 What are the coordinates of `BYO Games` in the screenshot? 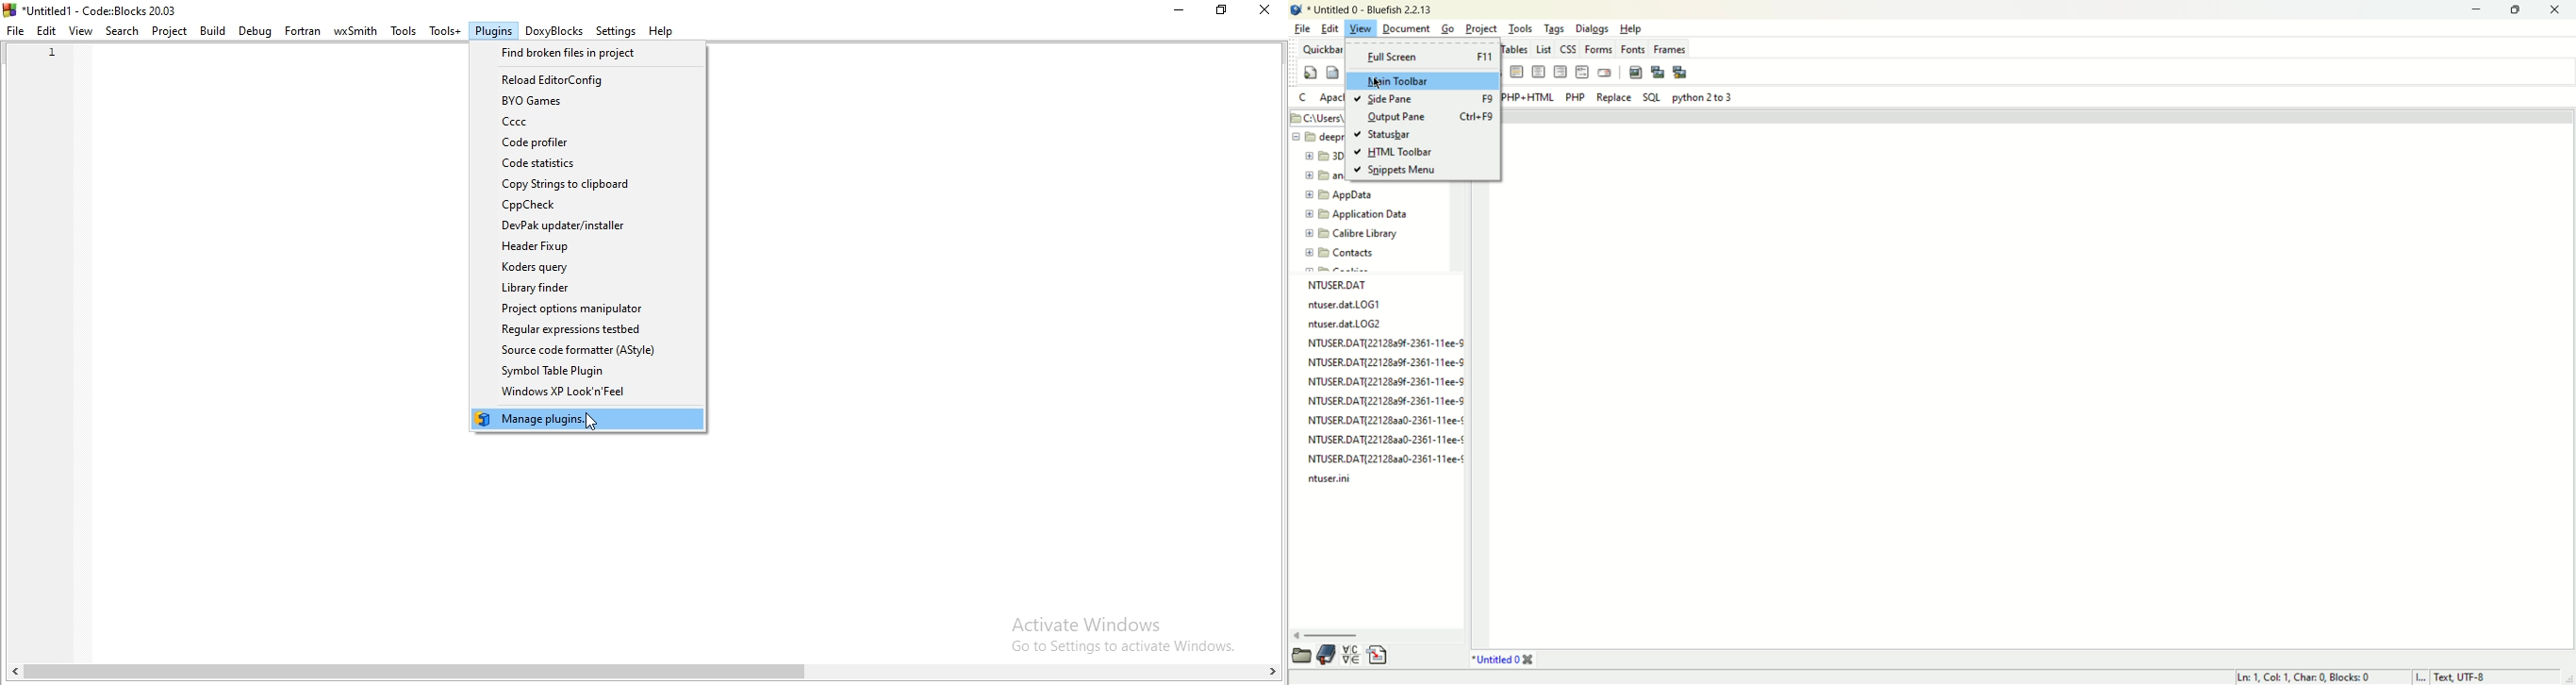 It's located at (591, 102).